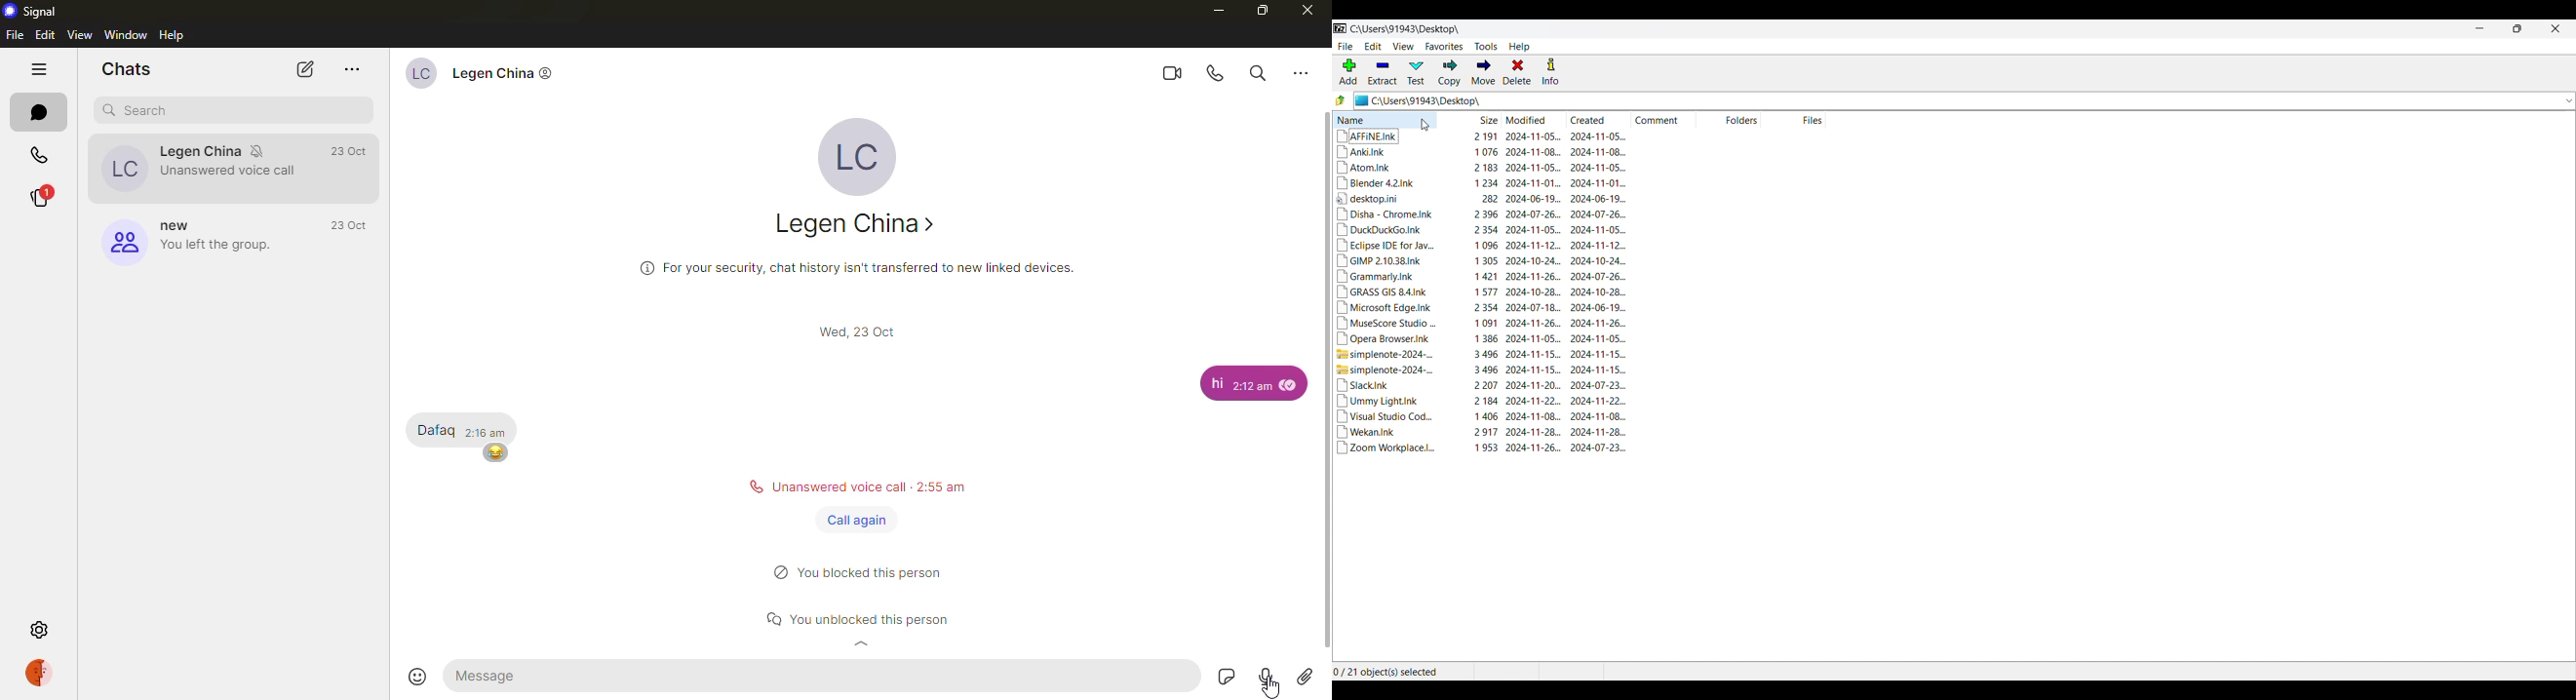  I want to click on 0 / 21 object(s) selected, so click(1386, 671).